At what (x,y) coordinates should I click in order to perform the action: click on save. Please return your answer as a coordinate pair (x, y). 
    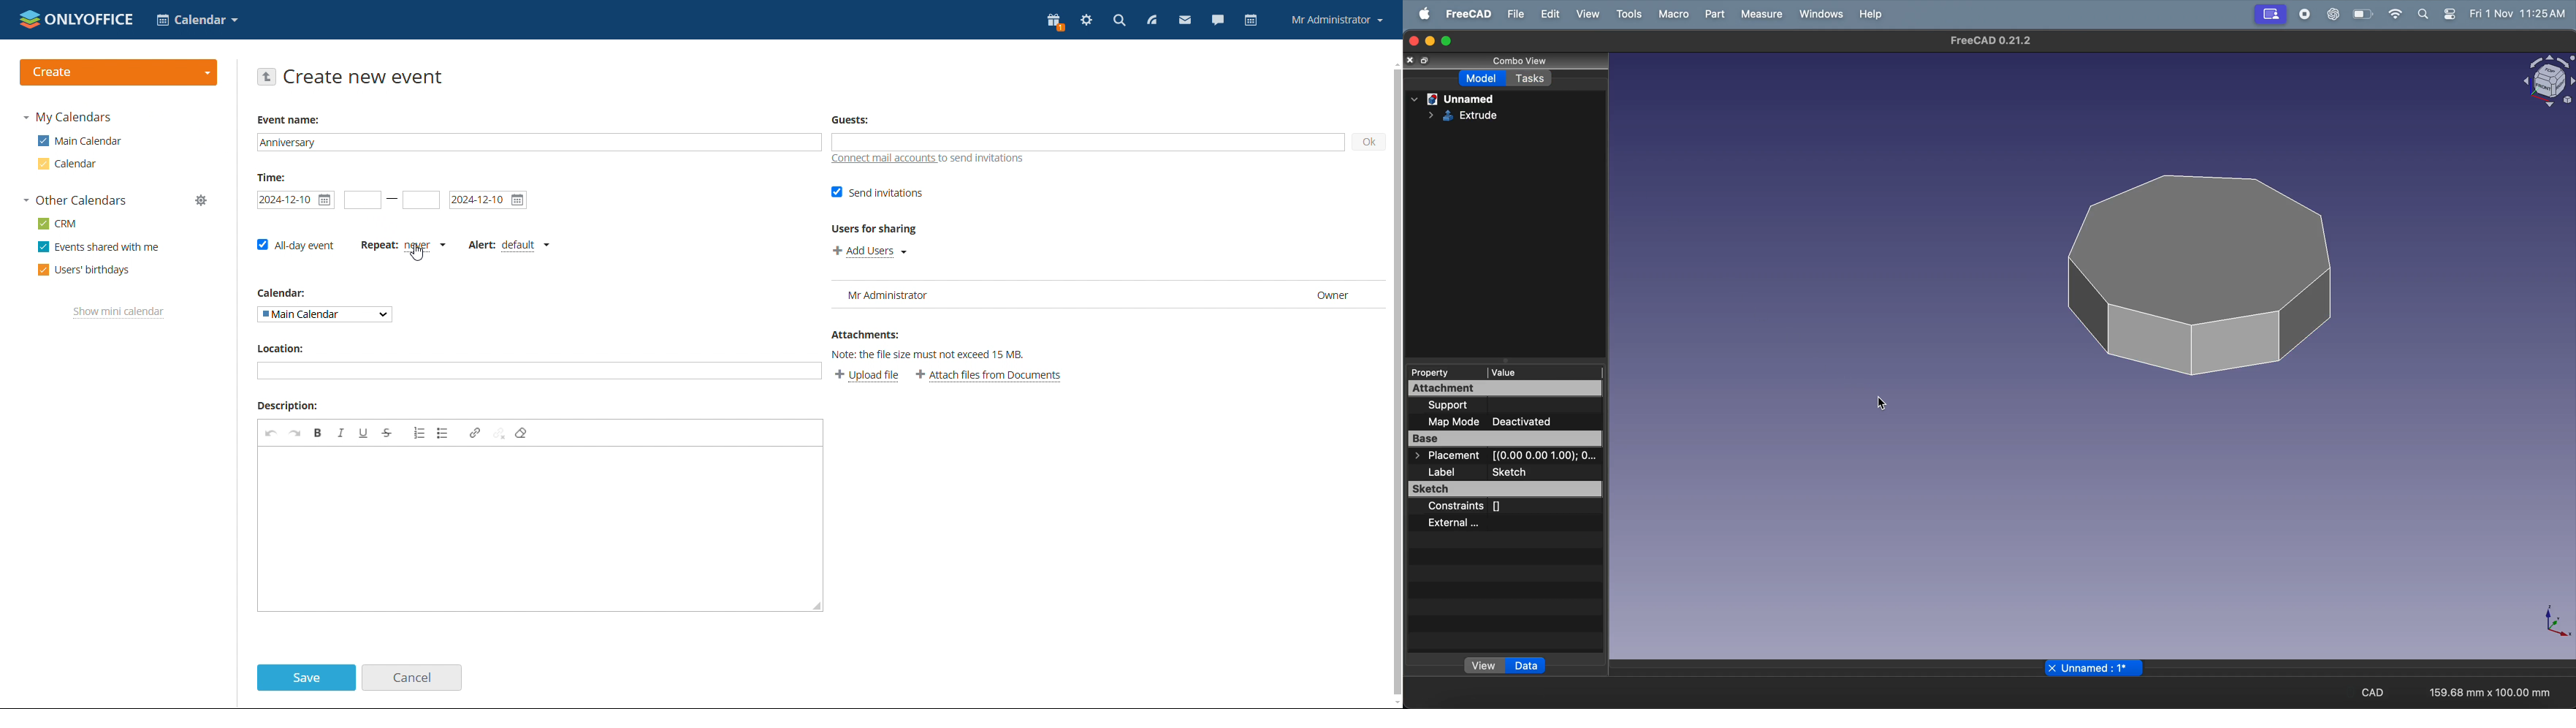
    Looking at the image, I should click on (305, 678).